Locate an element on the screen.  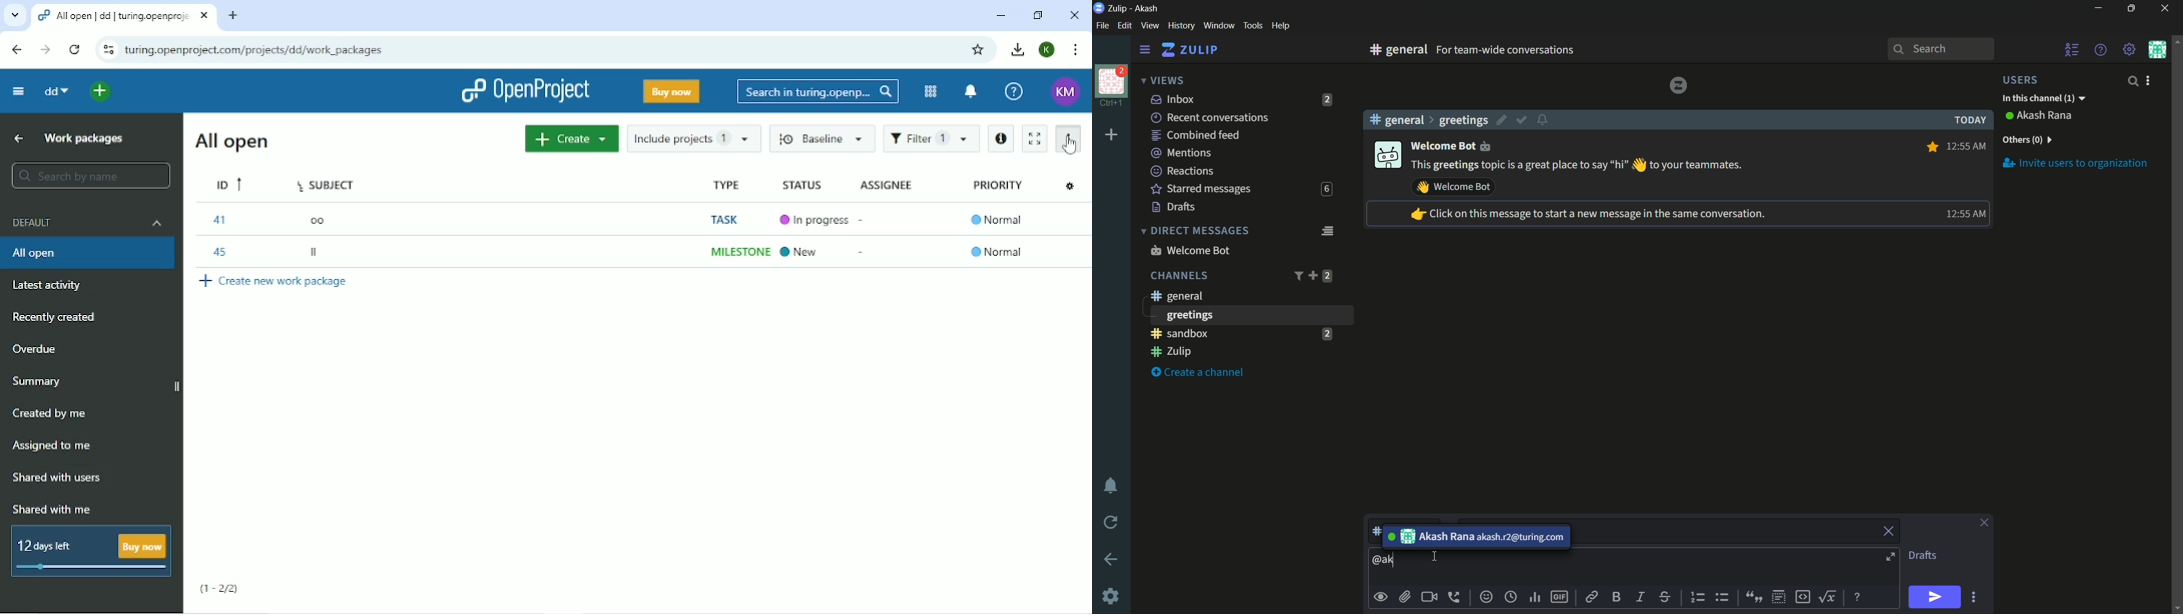
Back is located at coordinates (16, 50).